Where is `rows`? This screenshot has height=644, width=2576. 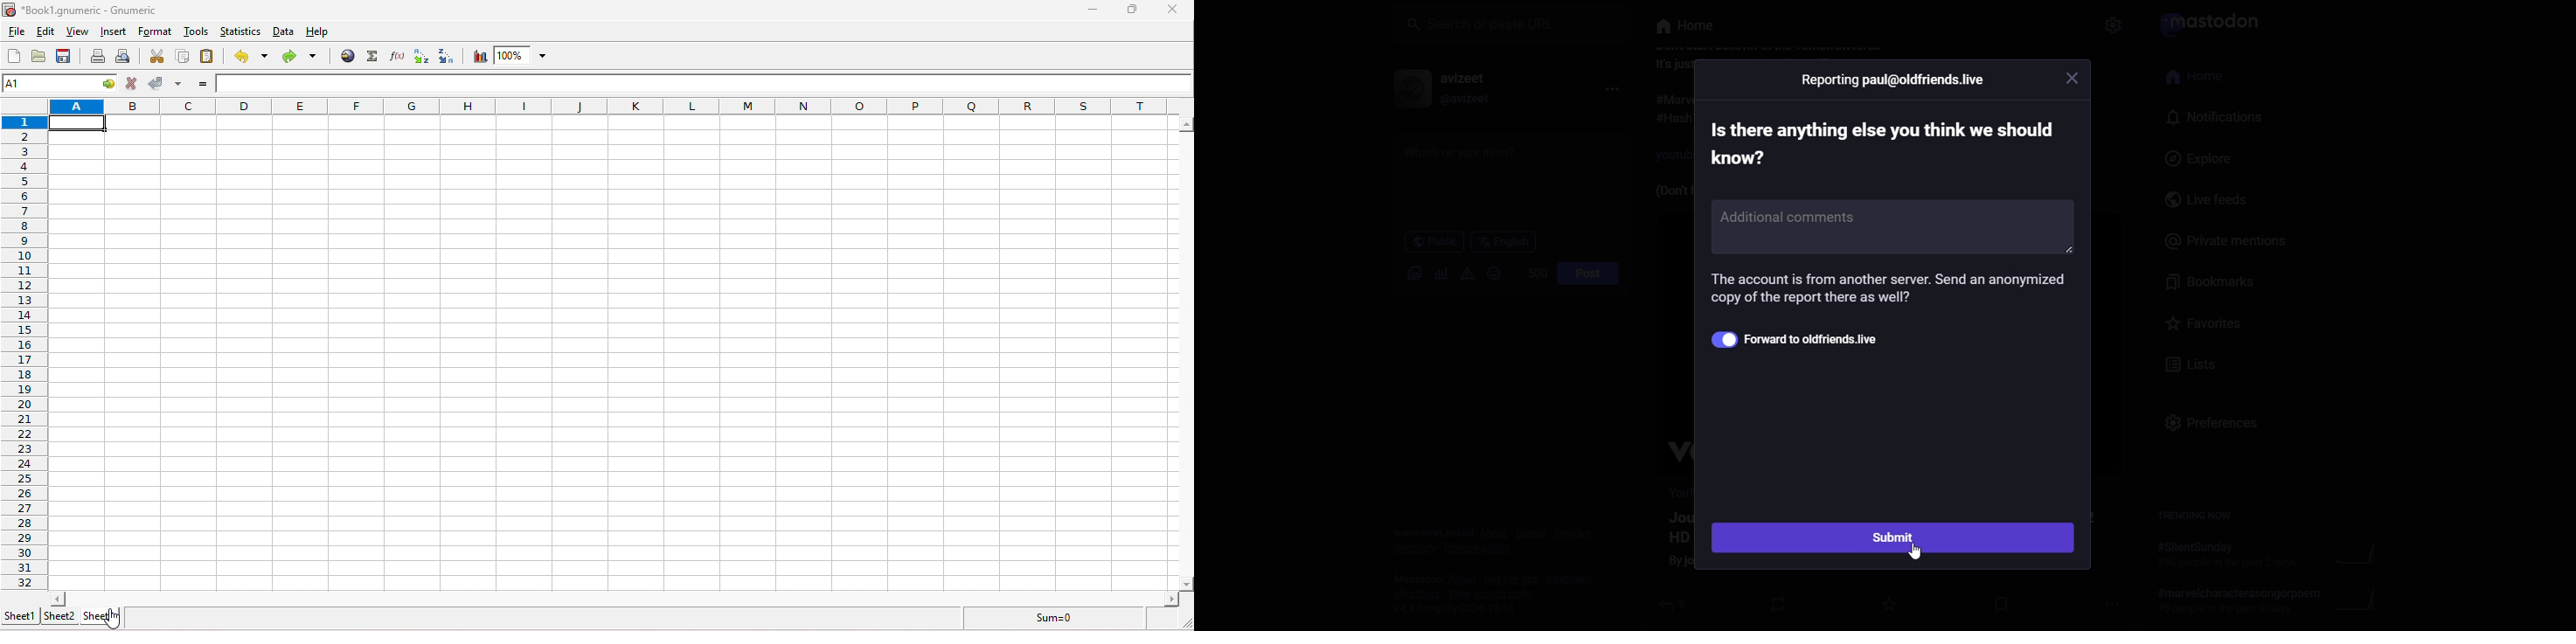
rows is located at coordinates (25, 343).